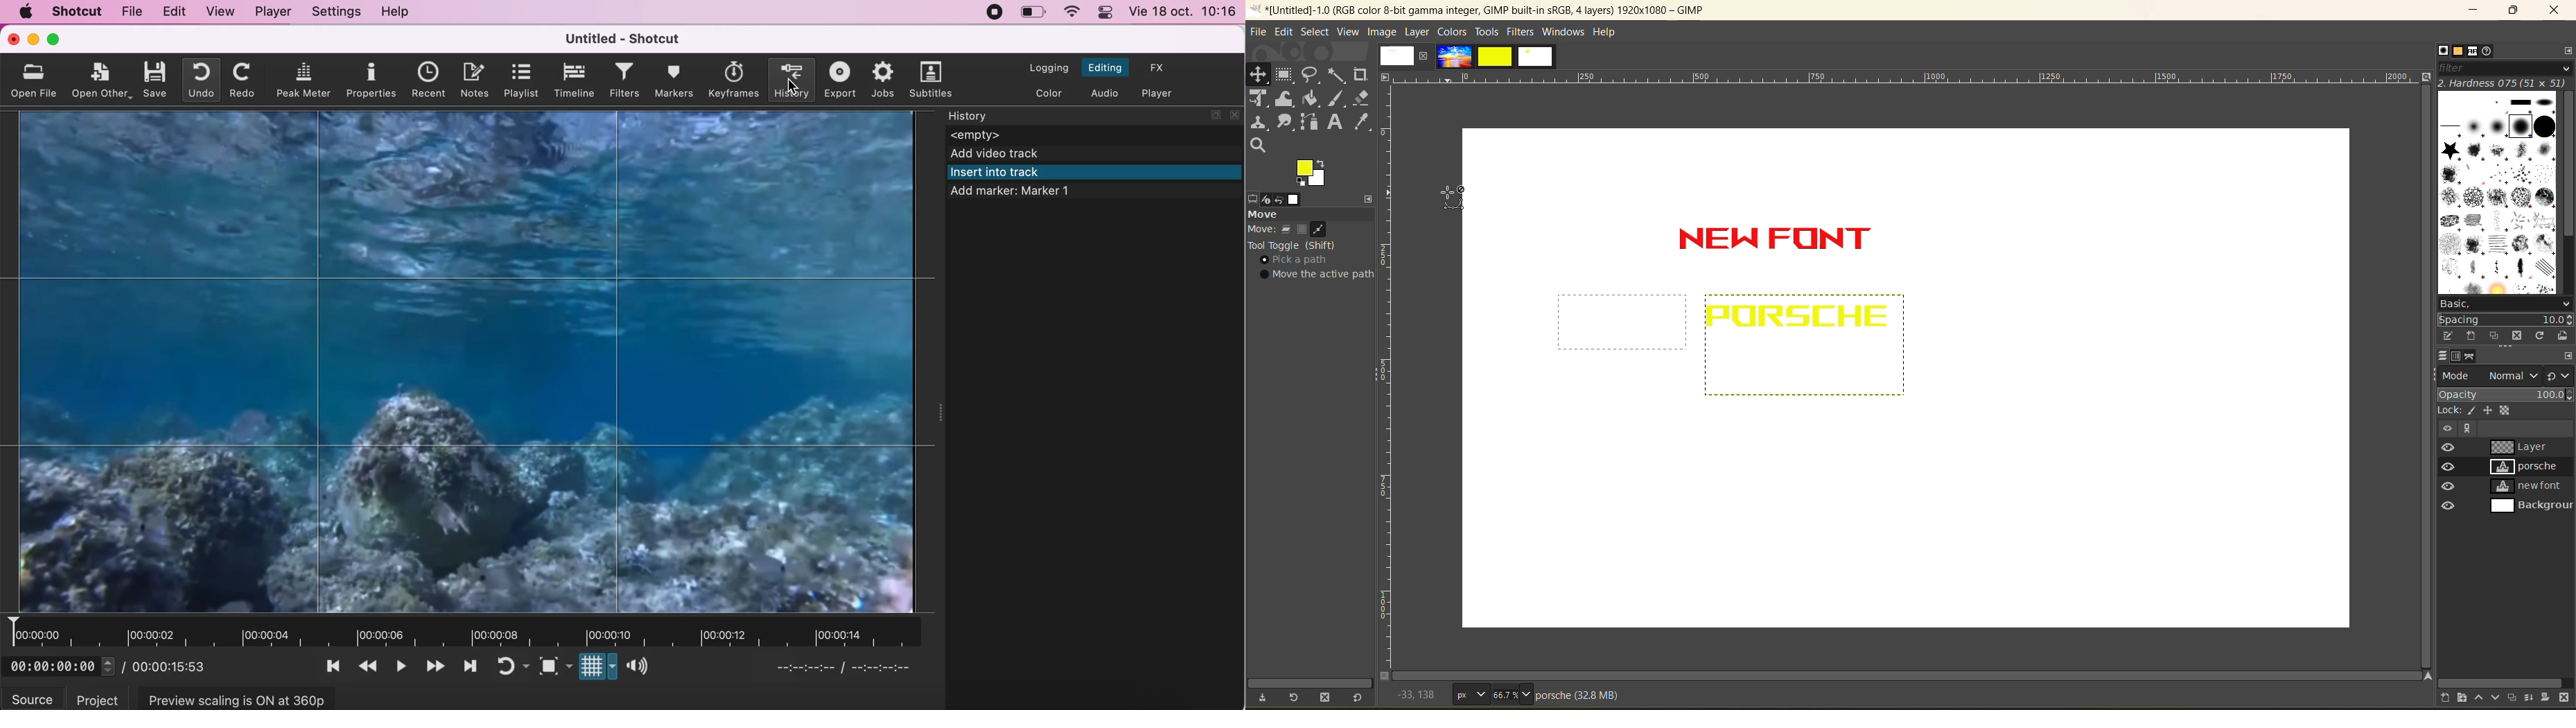 The image size is (2576, 728). What do you see at coordinates (371, 80) in the screenshot?
I see `properties` at bounding box center [371, 80].